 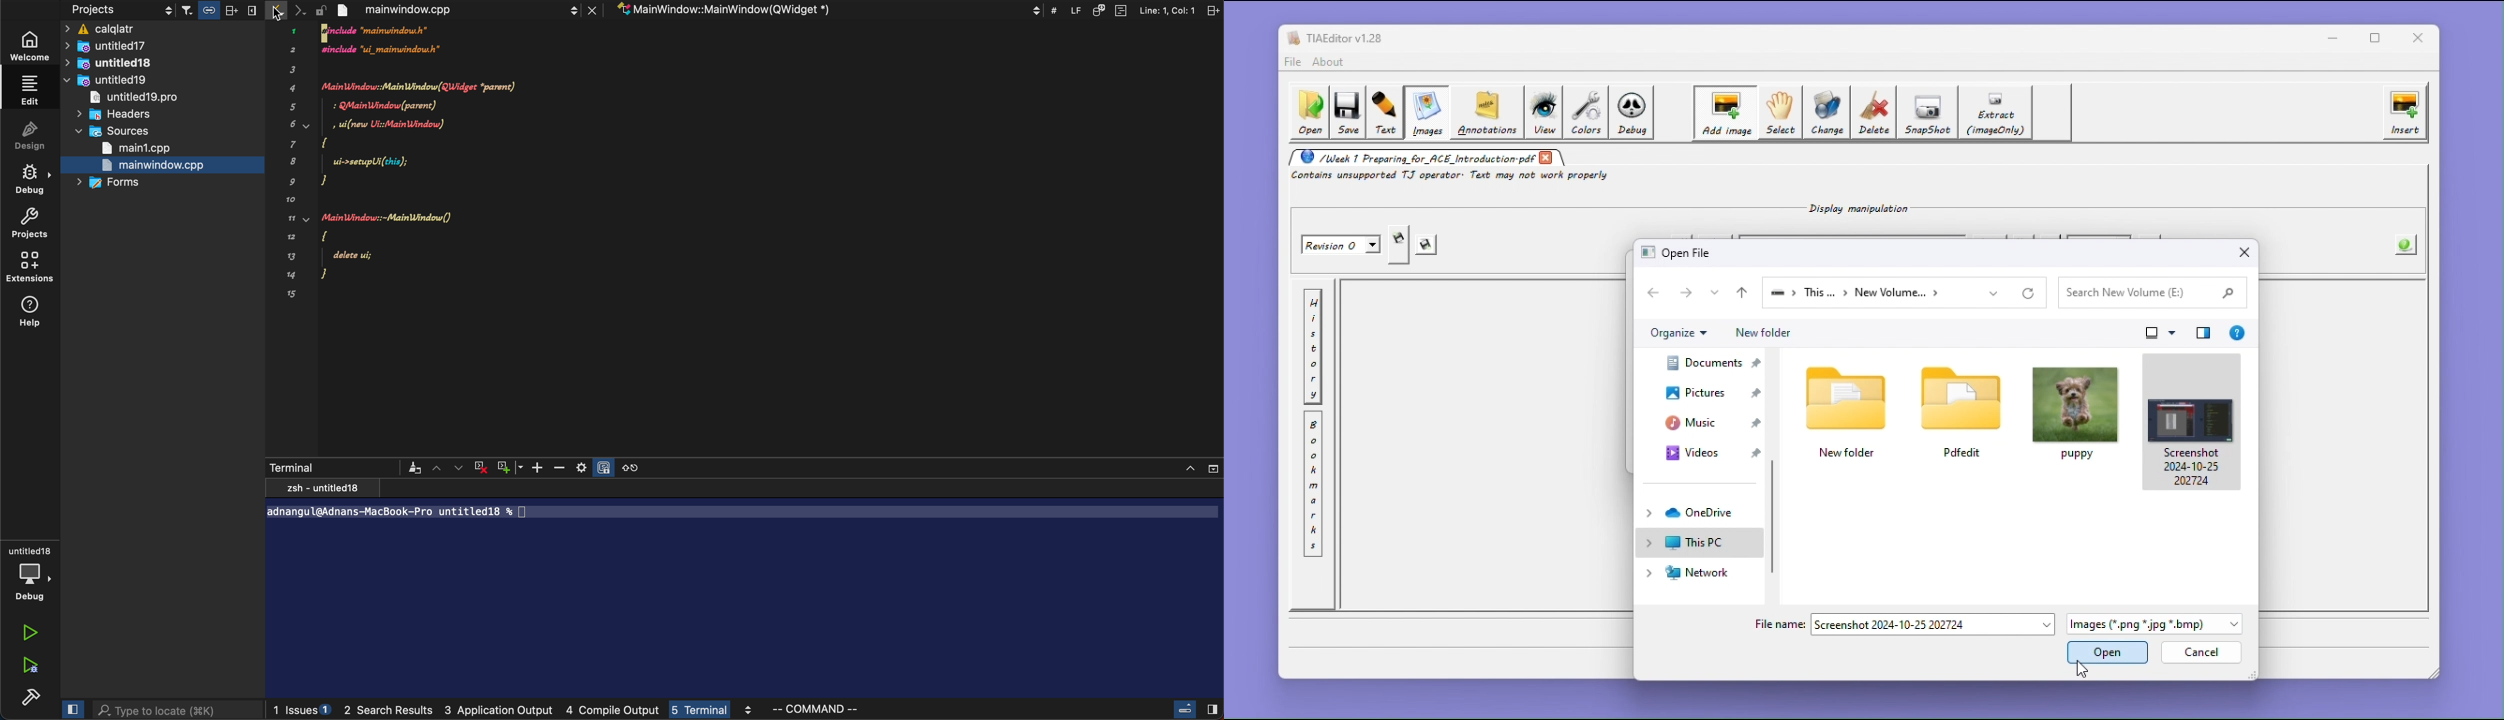 What do you see at coordinates (30, 181) in the screenshot?
I see `debug` at bounding box center [30, 181].